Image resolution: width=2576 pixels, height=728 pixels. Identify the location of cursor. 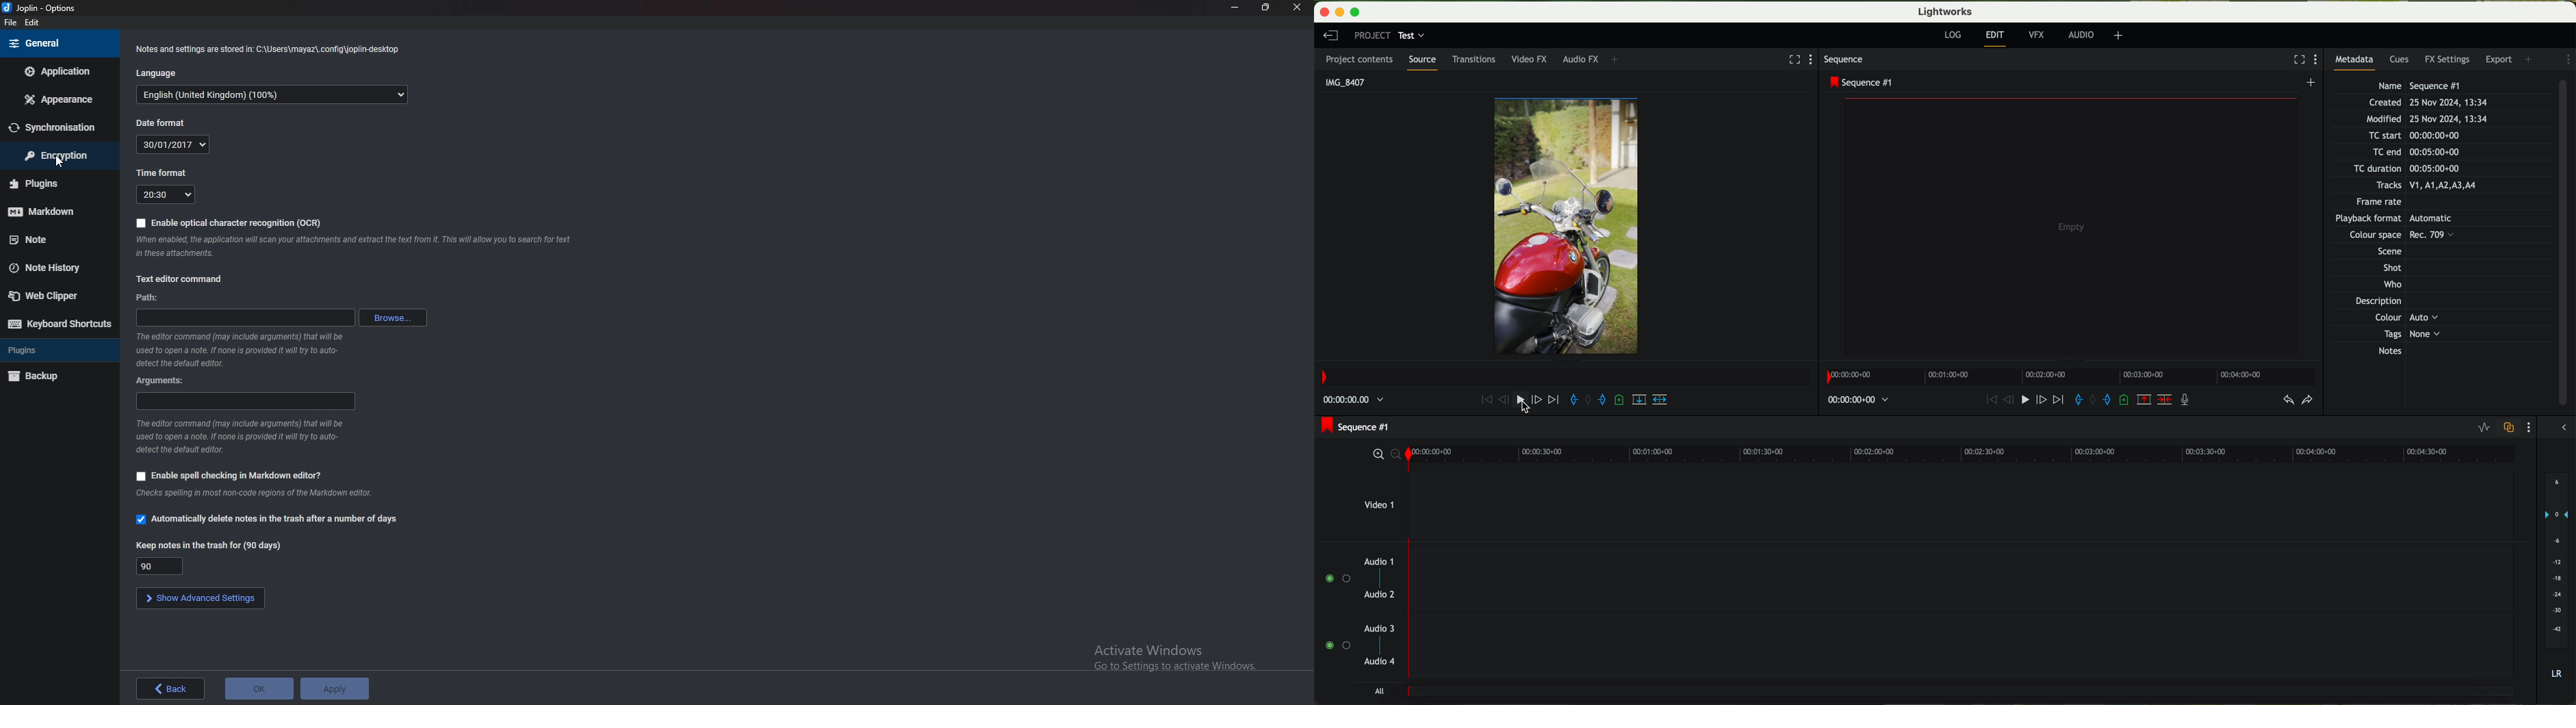
(64, 162).